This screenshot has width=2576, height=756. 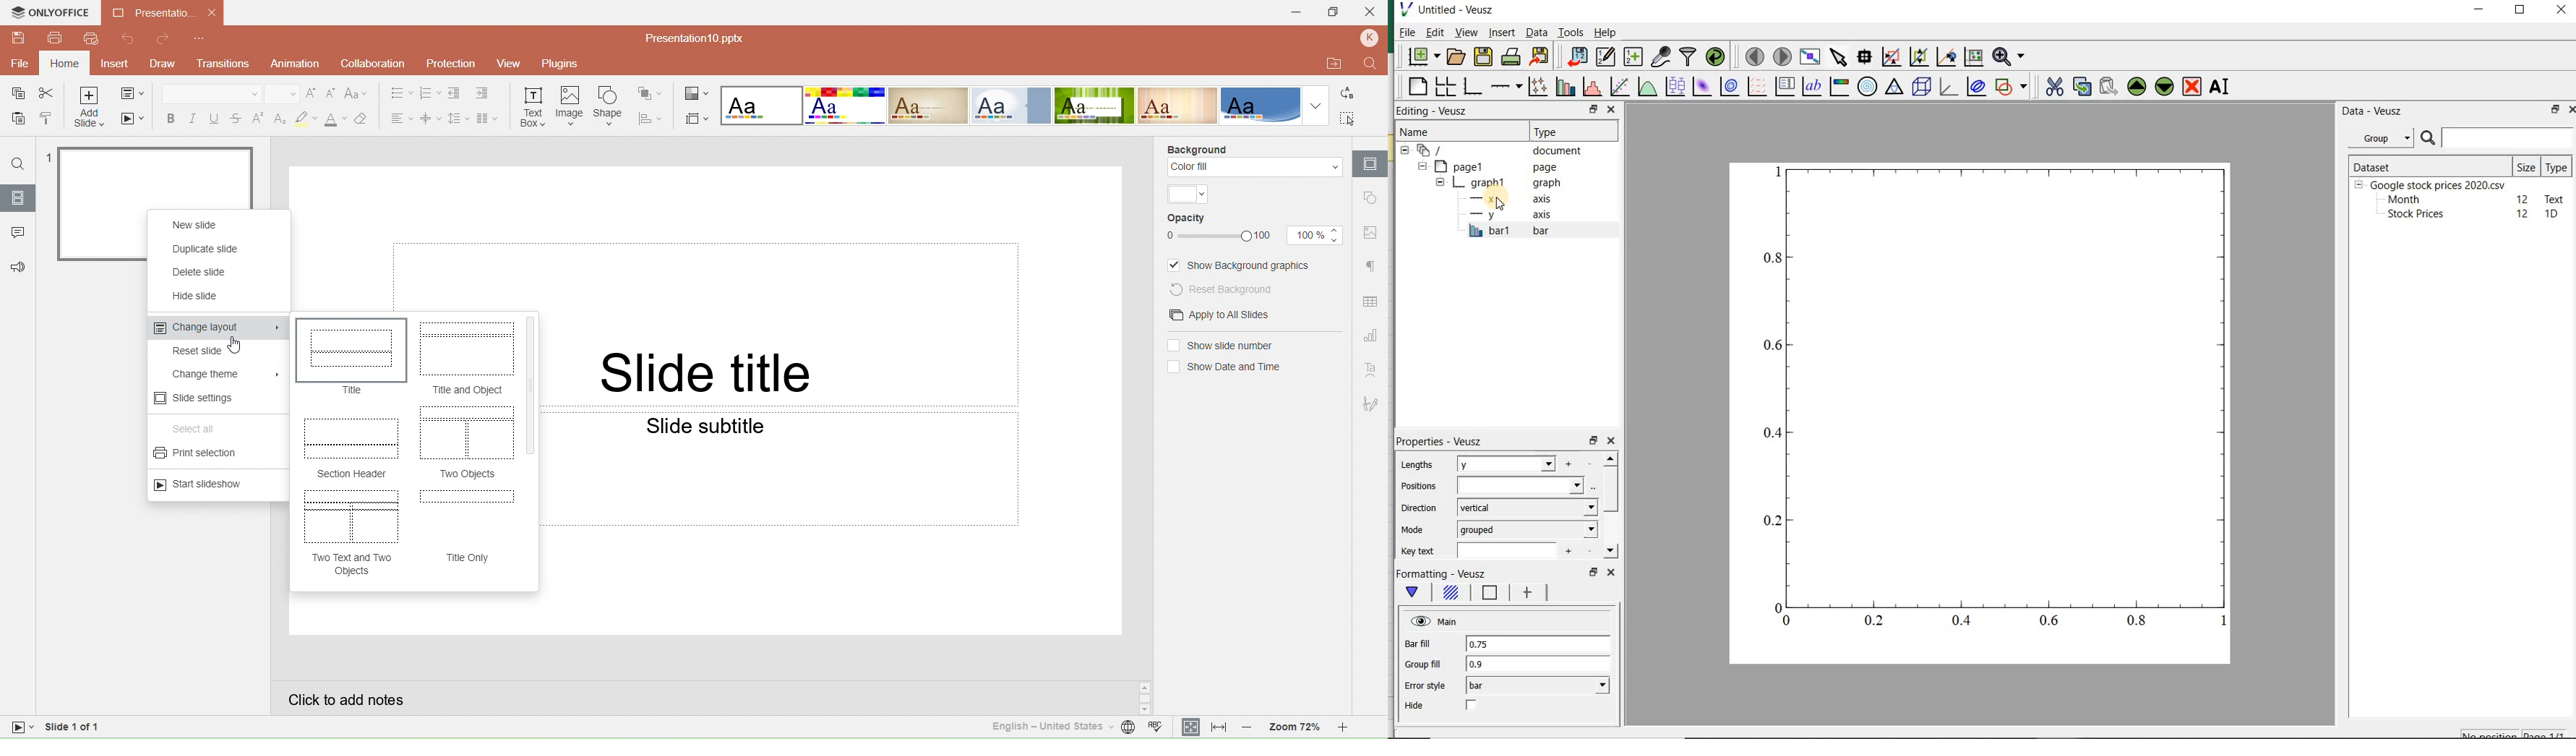 What do you see at coordinates (2218, 88) in the screenshot?
I see `renames the selected widget` at bounding box center [2218, 88].